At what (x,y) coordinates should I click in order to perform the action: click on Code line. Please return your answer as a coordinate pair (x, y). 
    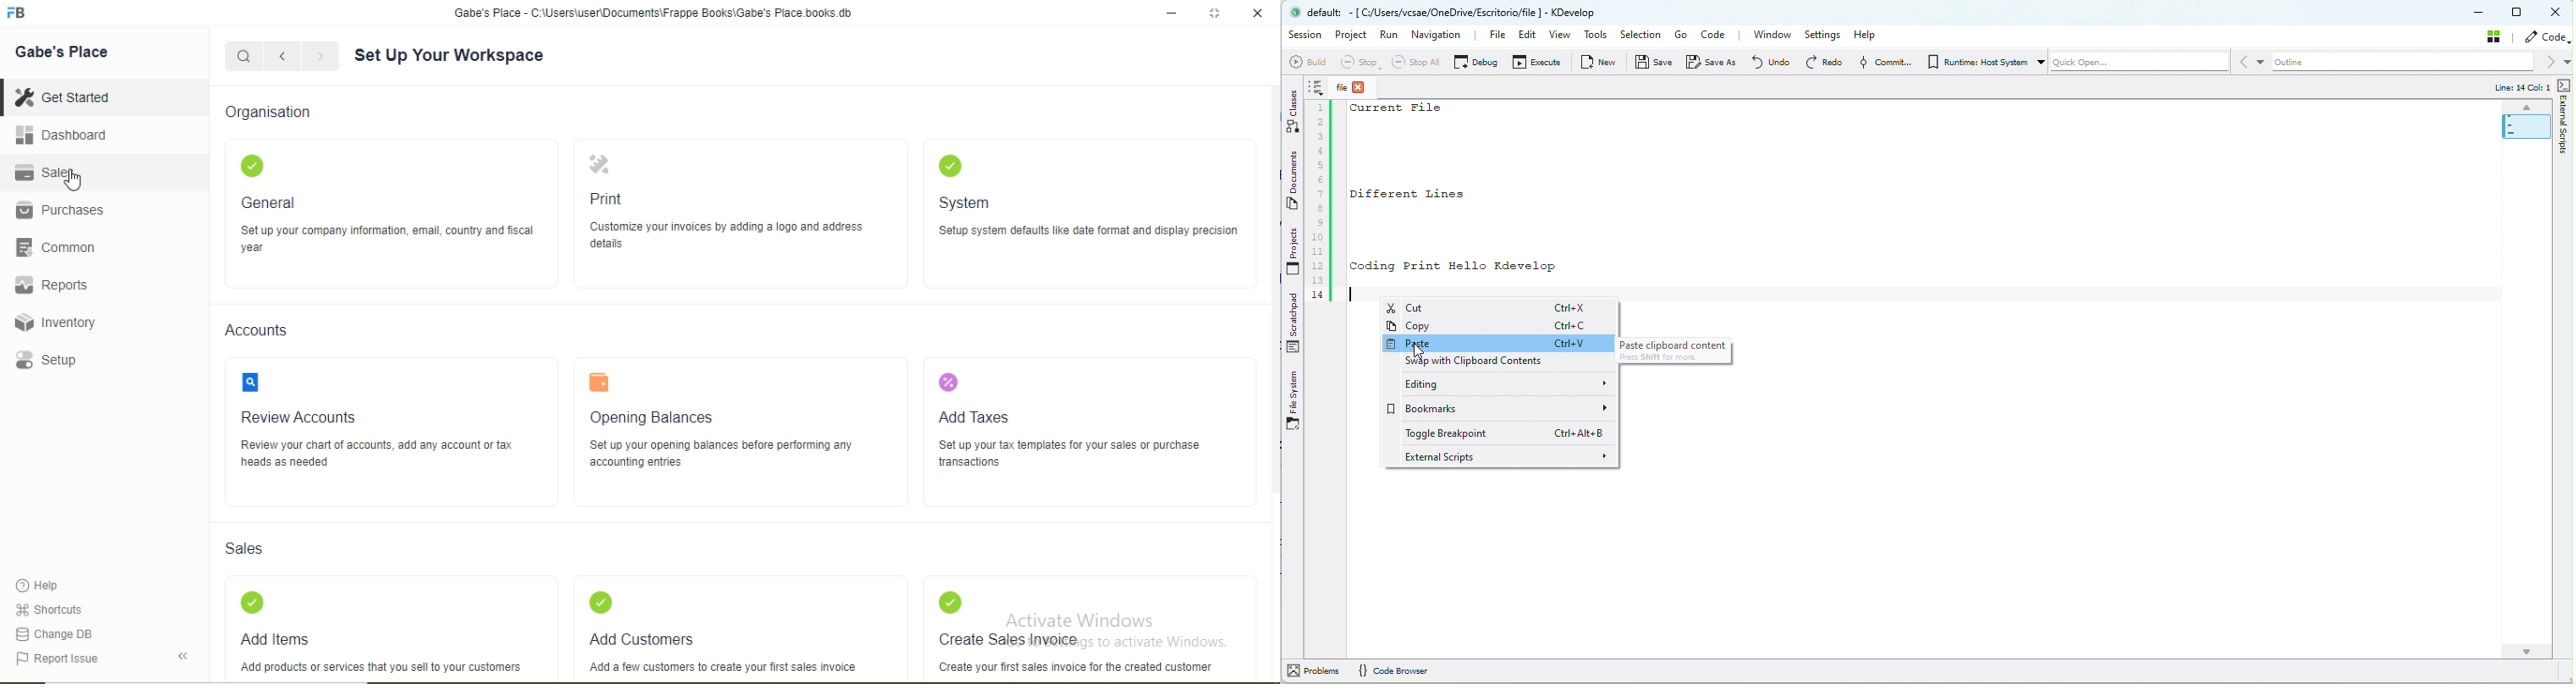
    Looking at the image, I should click on (1321, 190).